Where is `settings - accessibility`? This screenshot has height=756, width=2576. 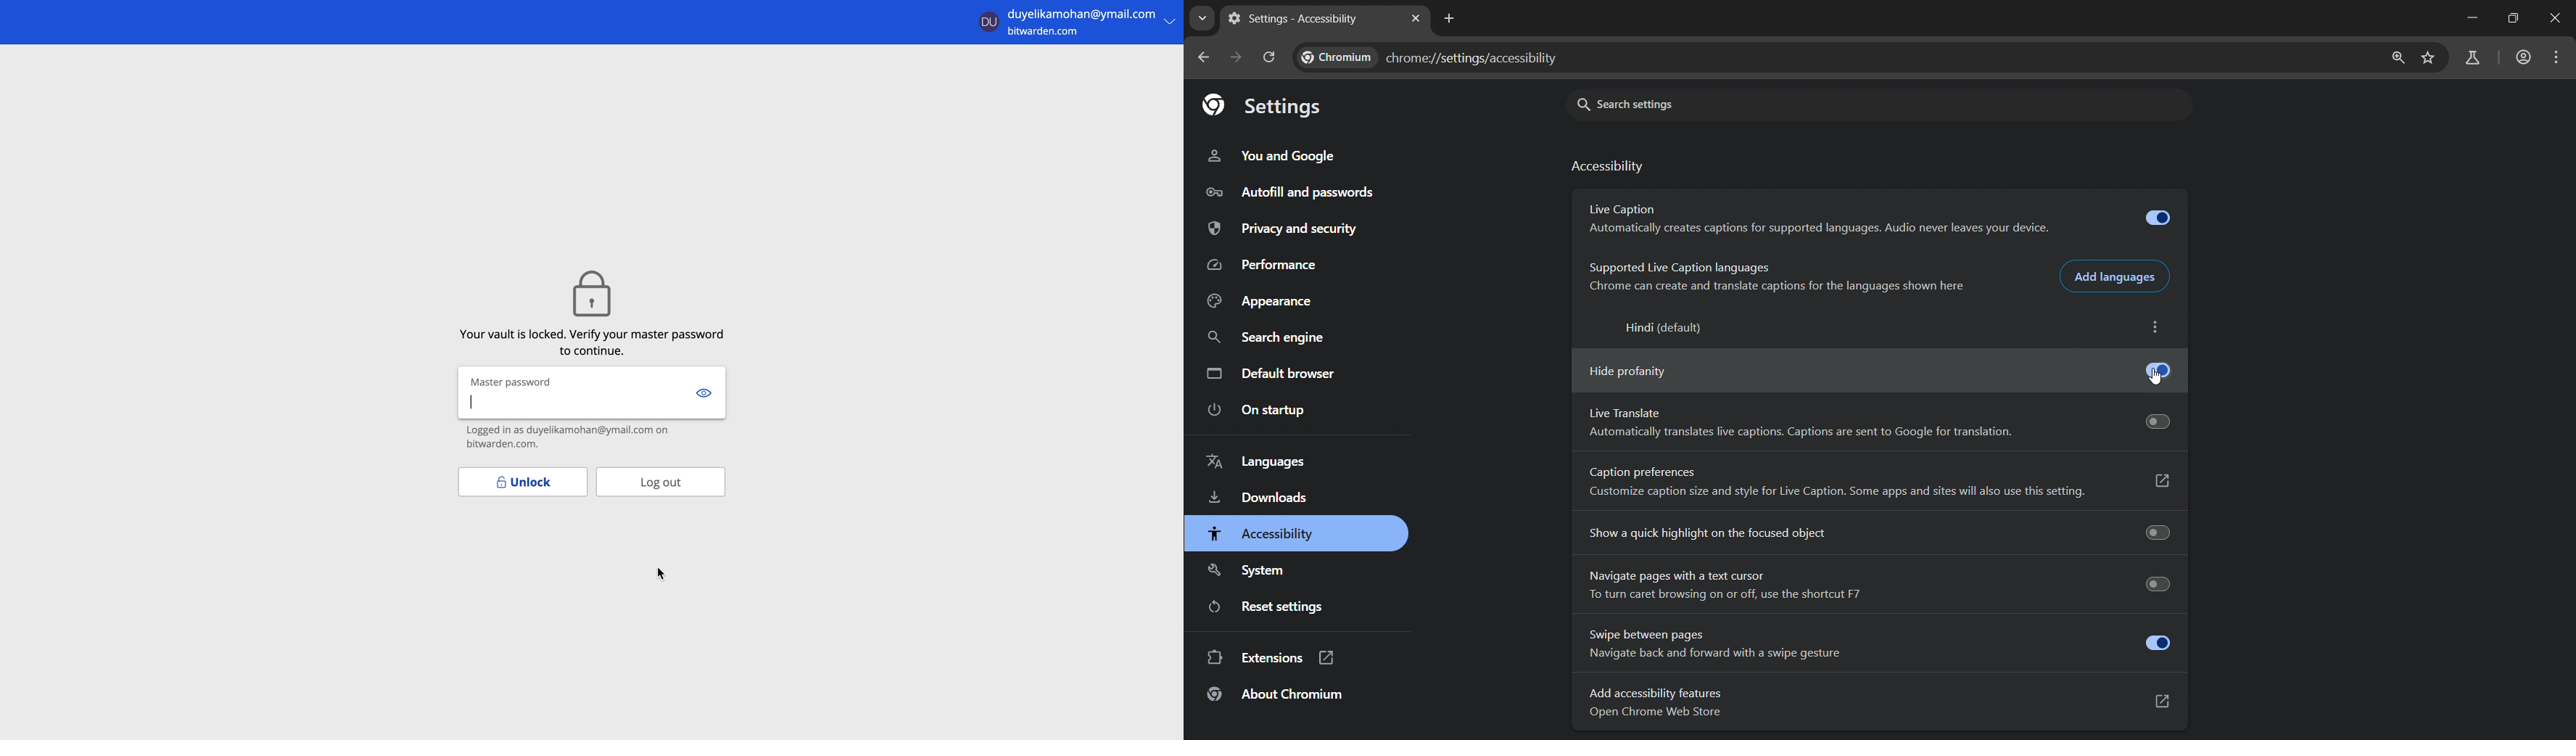 settings - accessibility is located at coordinates (1300, 20).